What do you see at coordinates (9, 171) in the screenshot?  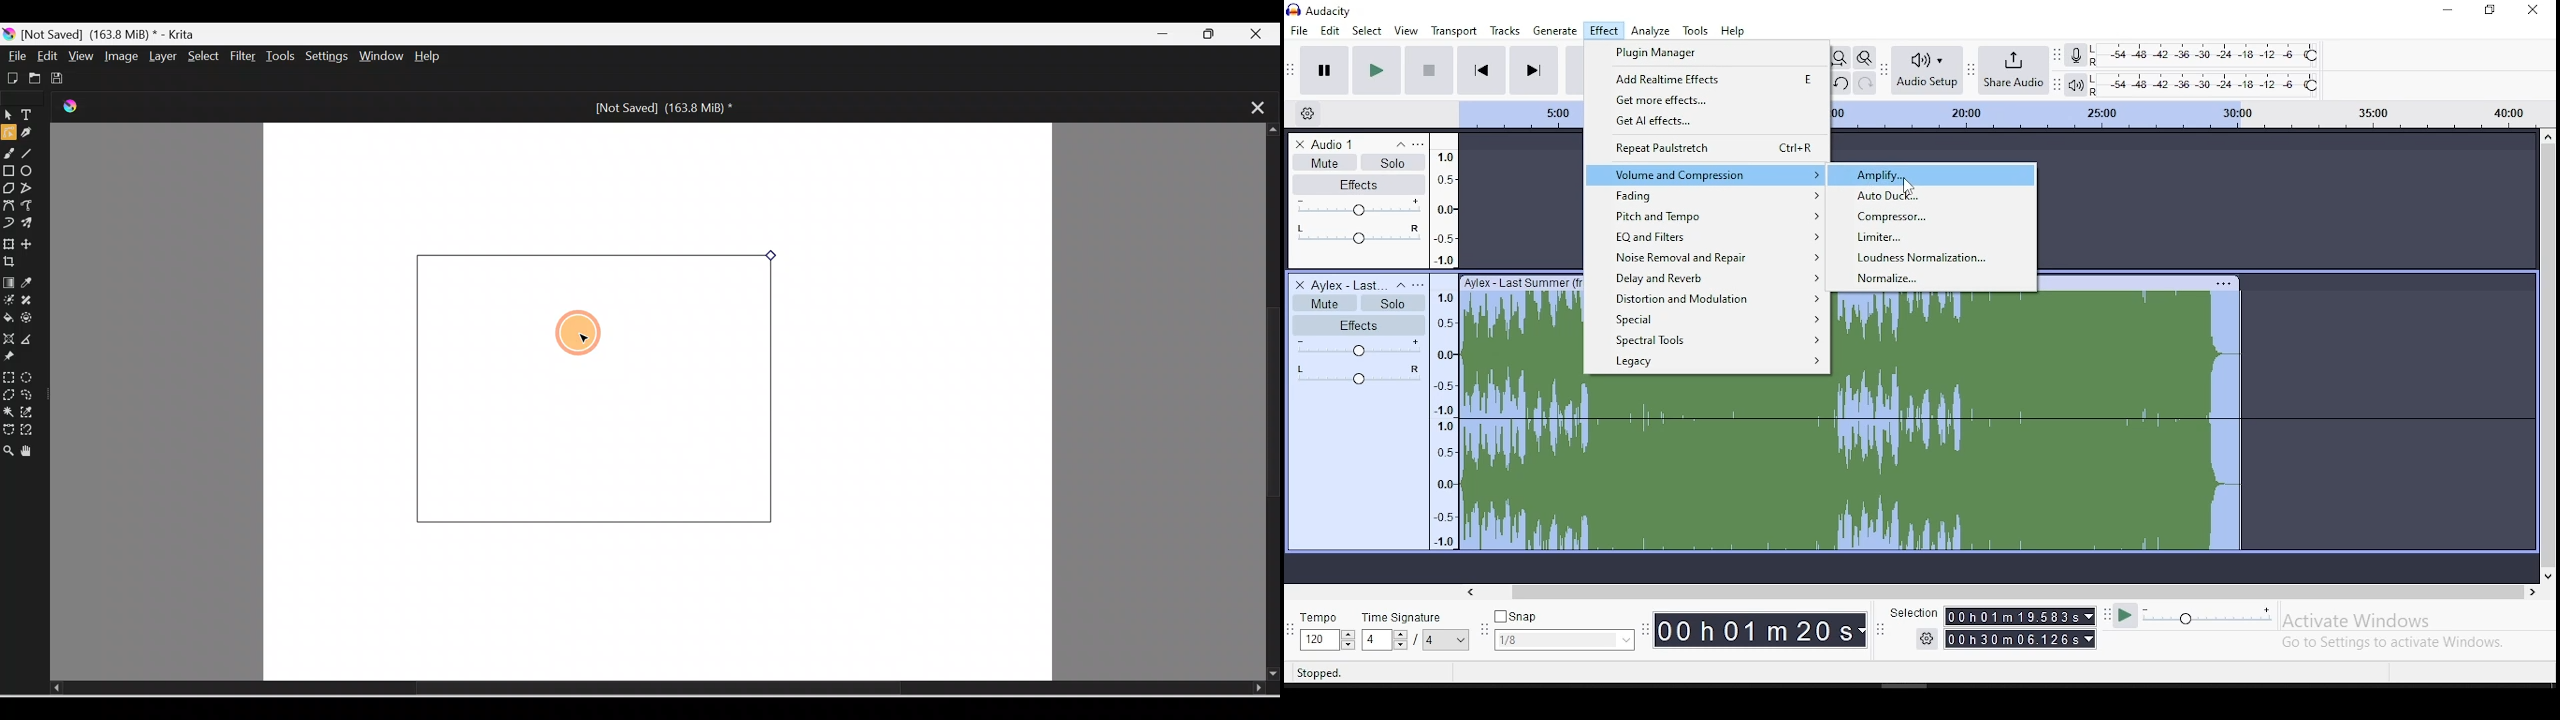 I see `Rectangle` at bounding box center [9, 171].